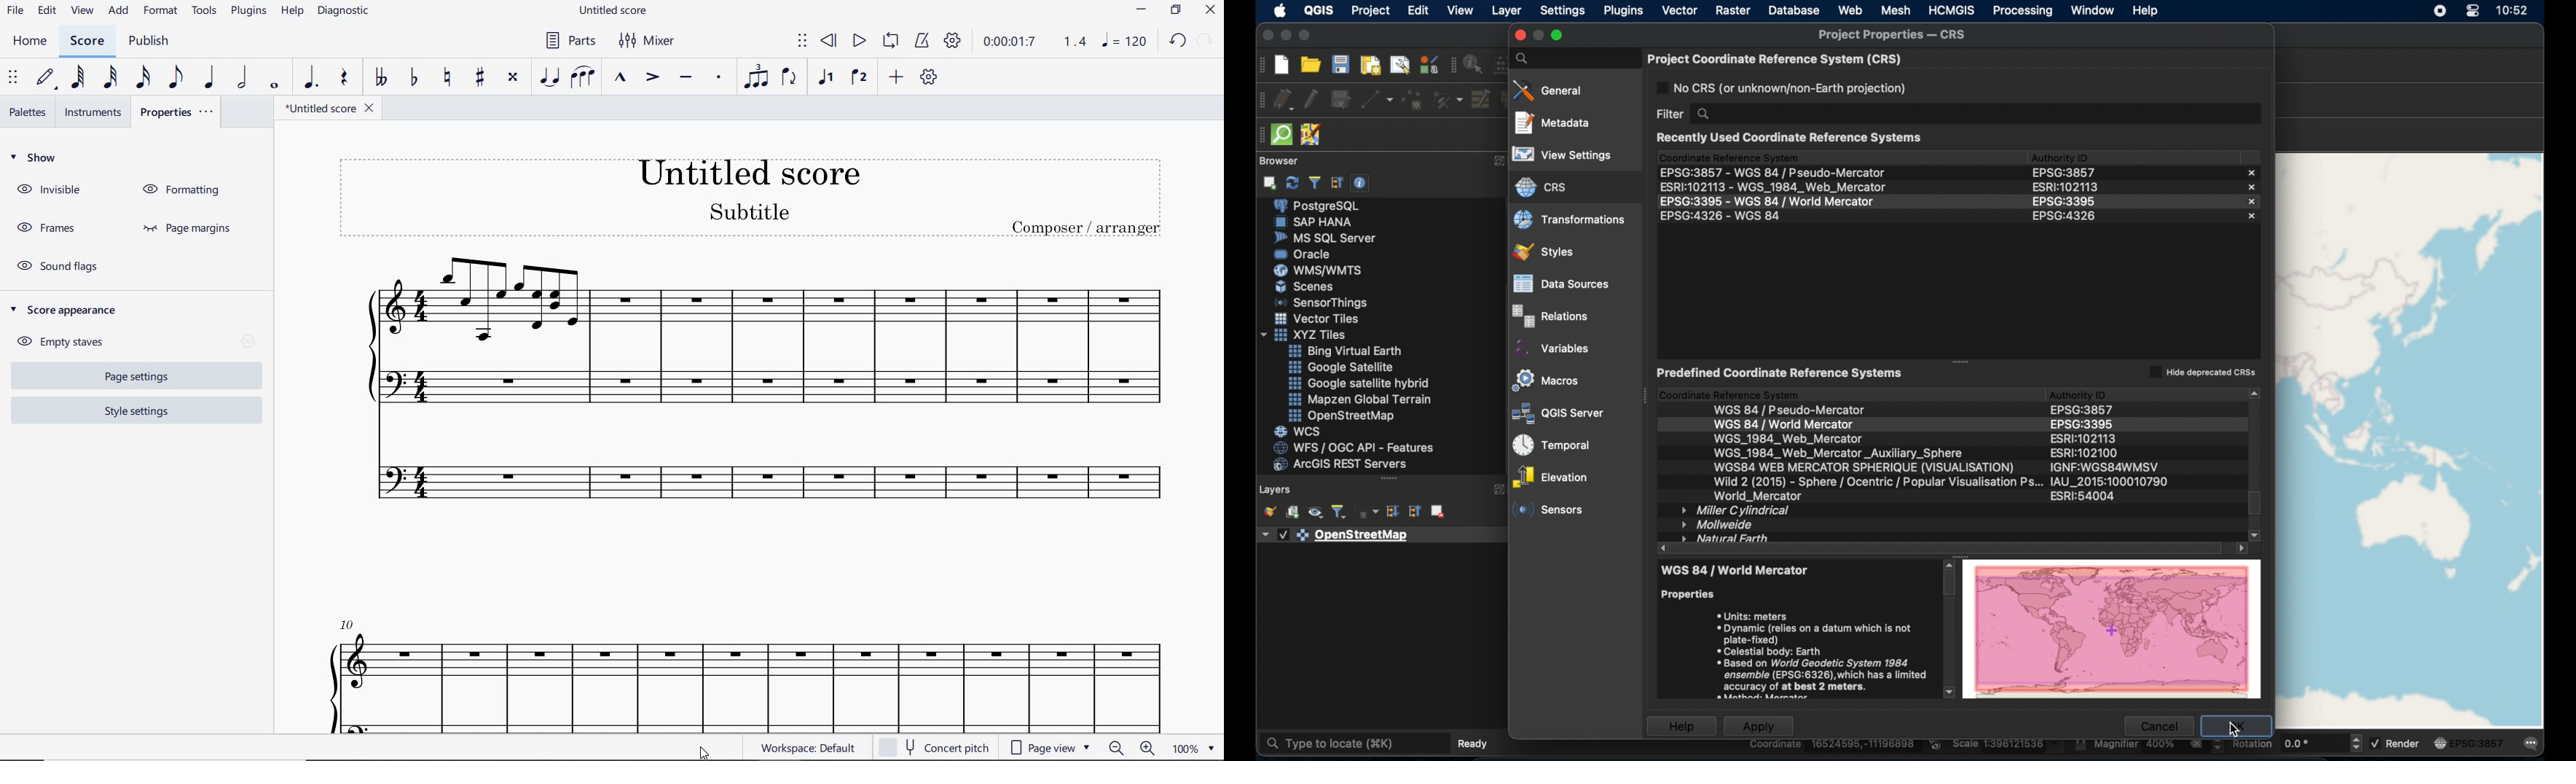 The image size is (2576, 784). What do you see at coordinates (1174, 11) in the screenshot?
I see `RESTORE DOWN` at bounding box center [1174, 11].